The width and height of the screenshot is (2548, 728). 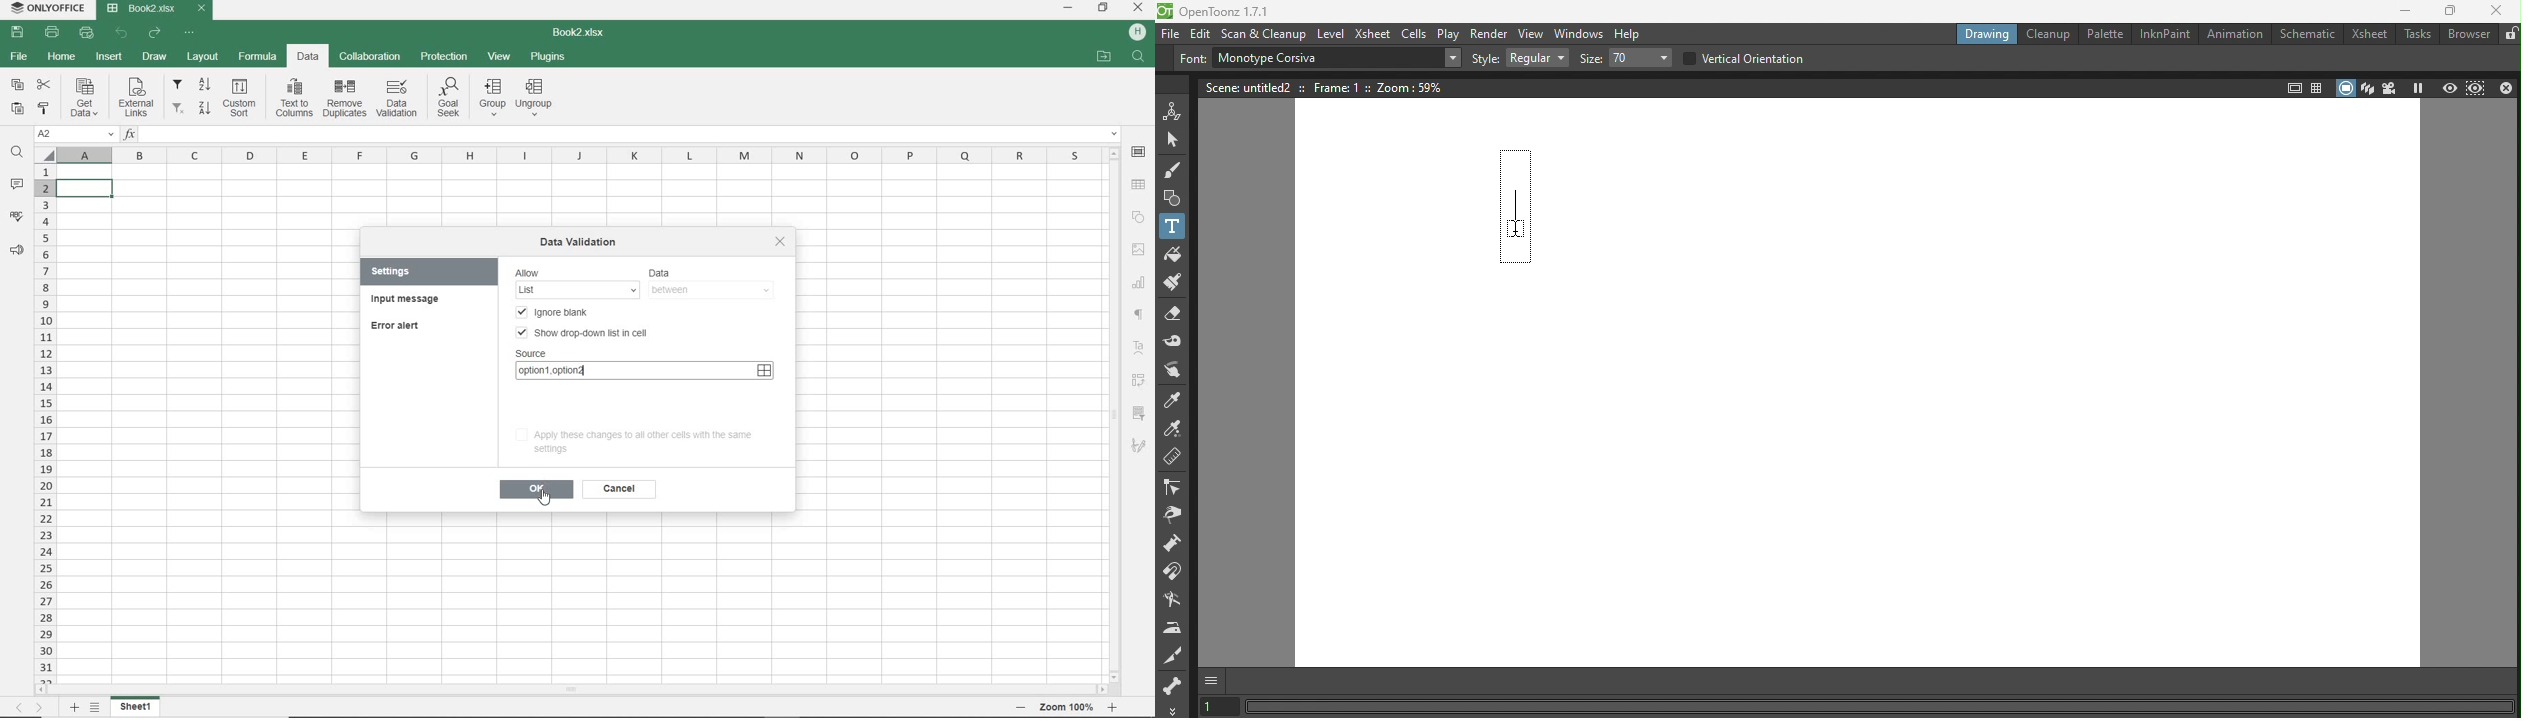 What do you see at coordinates (566, 371) in the screenshot?
I see `option1,option2` at bounding box center [566, 371].